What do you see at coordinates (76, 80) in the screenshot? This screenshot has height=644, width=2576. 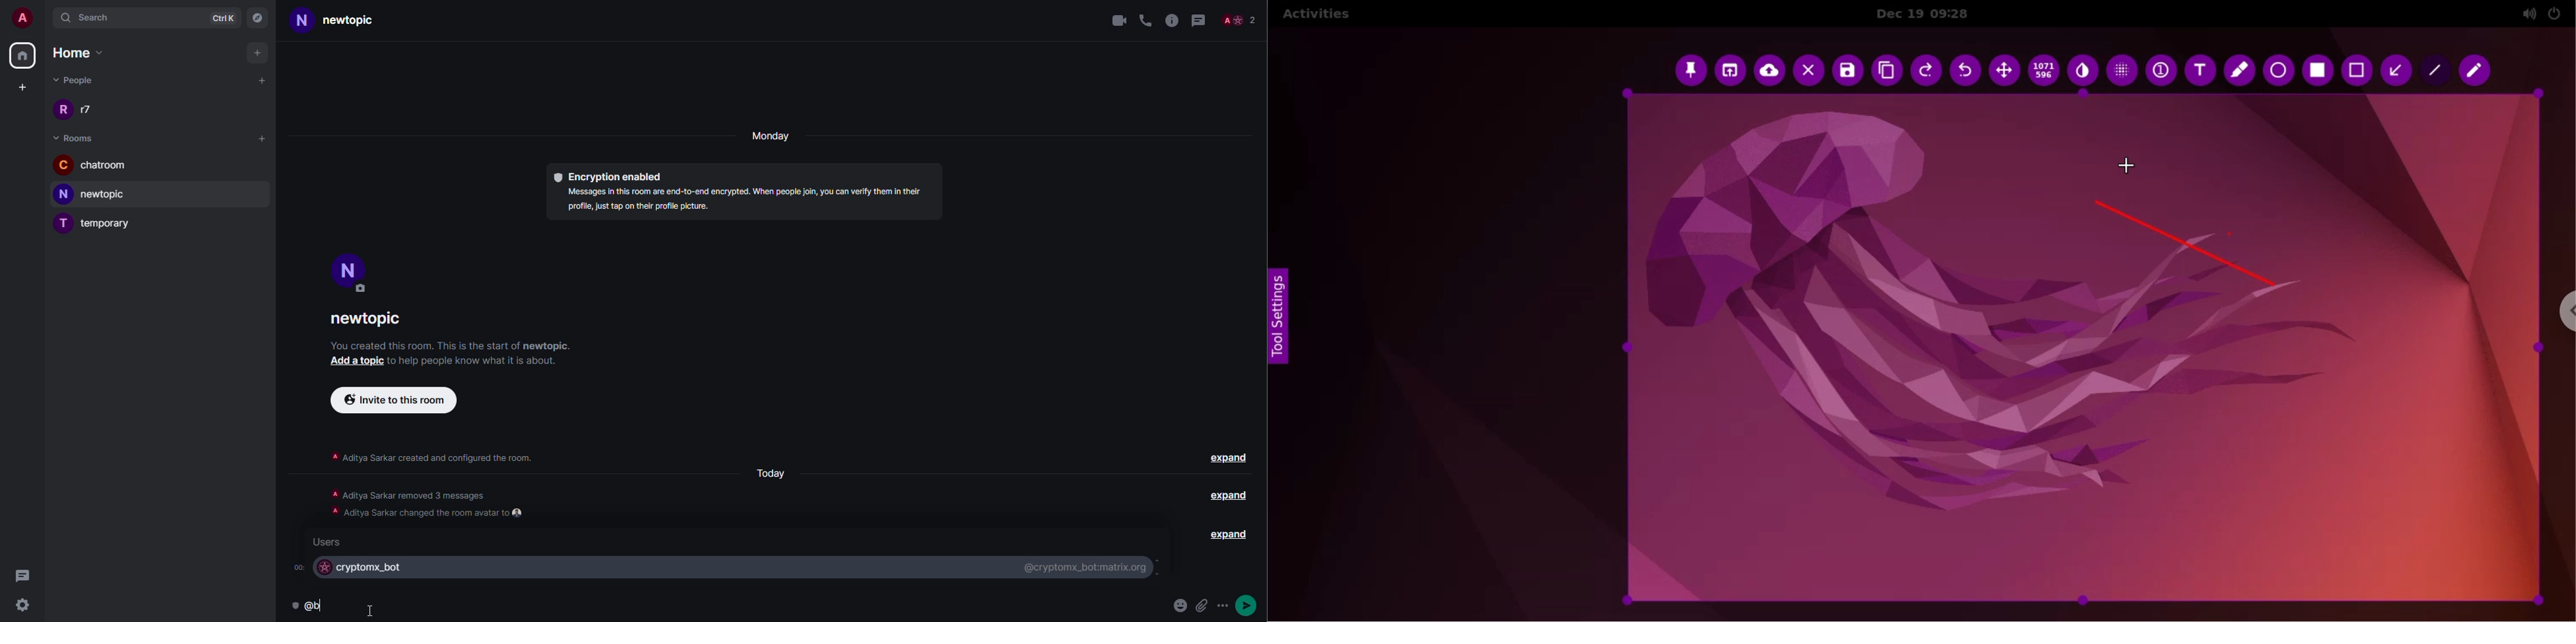 I see `people` at bounding box center [76, 80].